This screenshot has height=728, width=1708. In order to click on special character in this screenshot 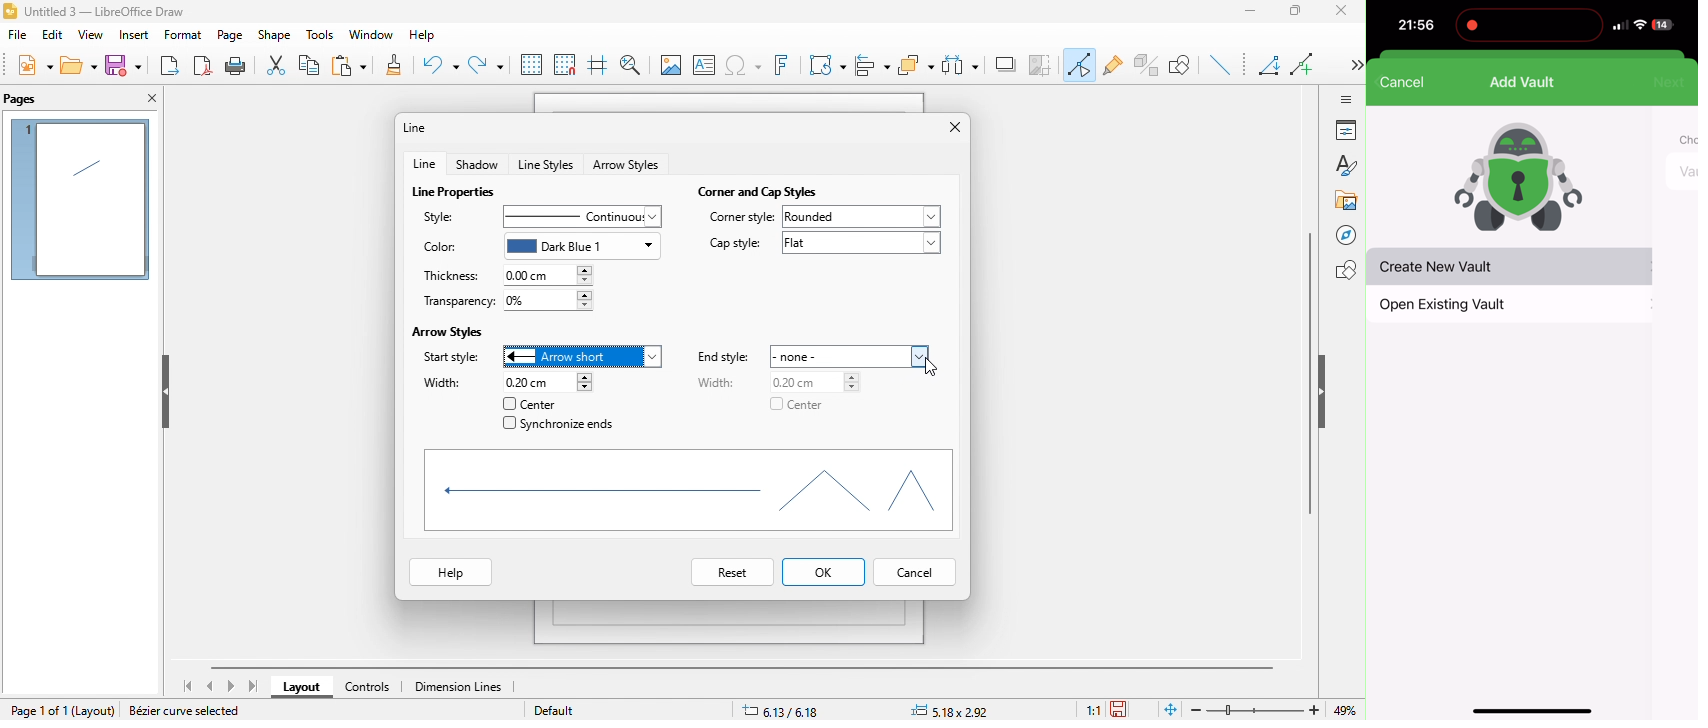, I will do `click(746, 67)`.